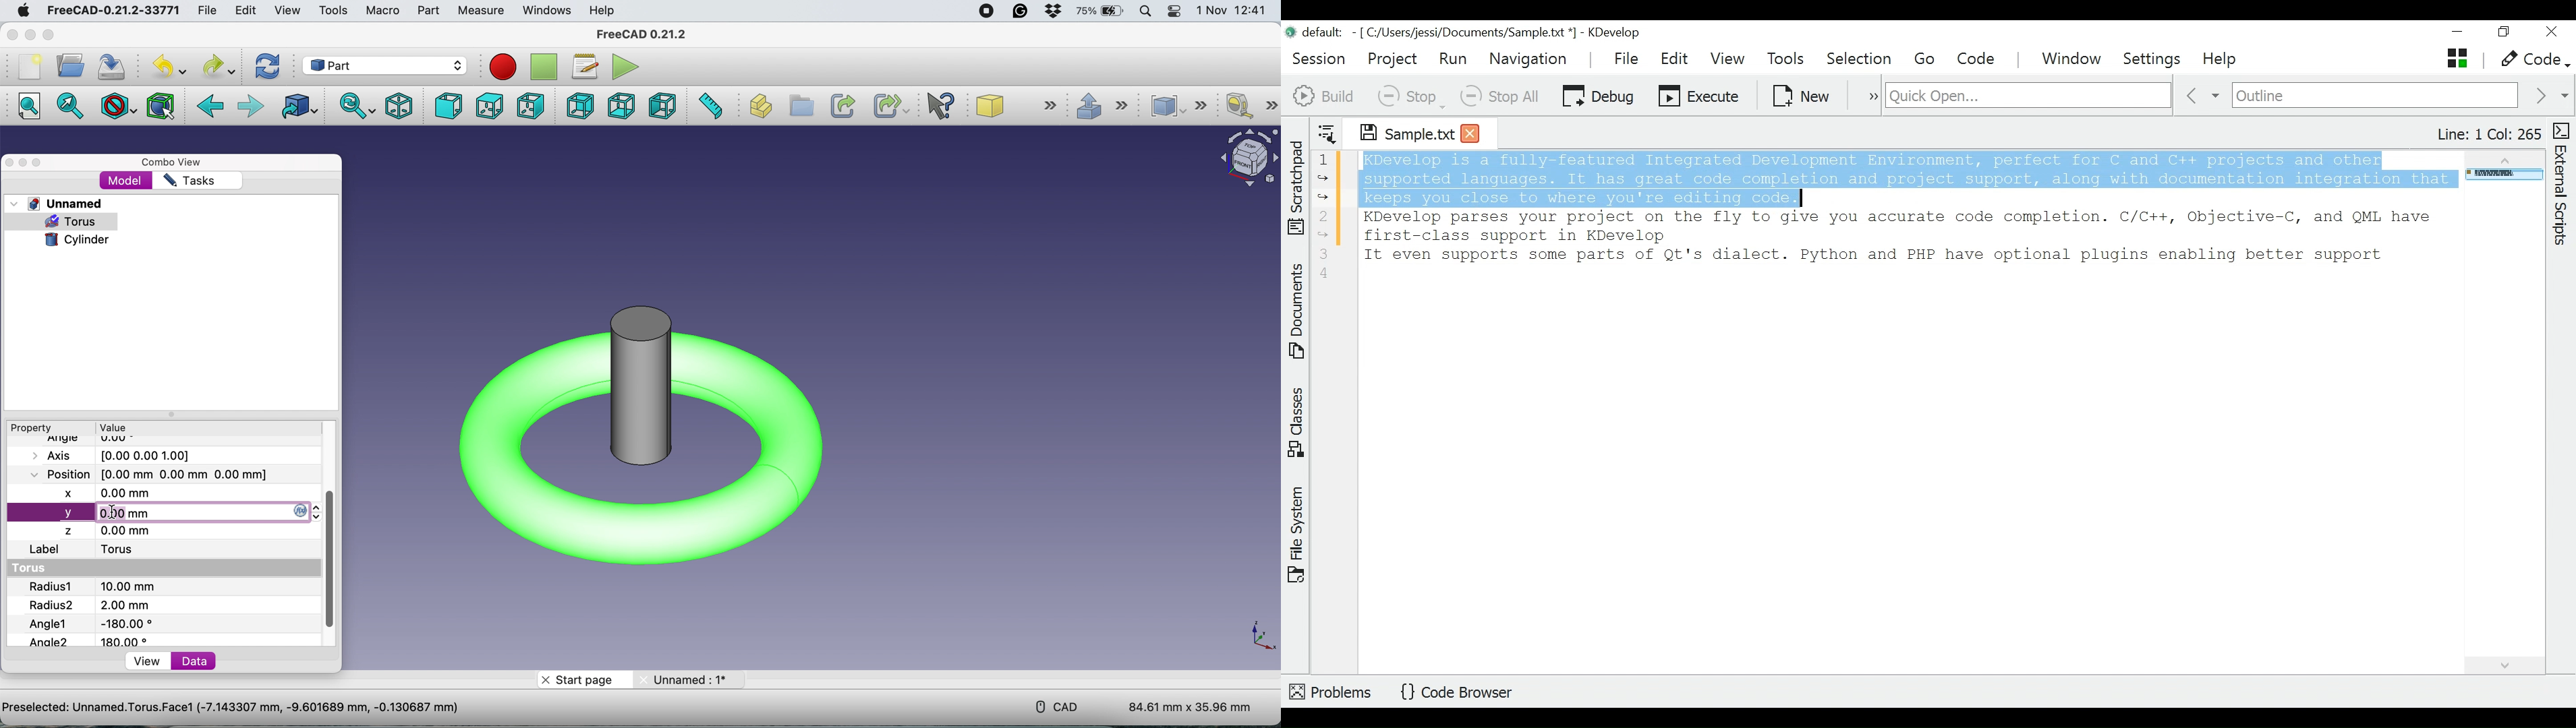 The width and height of the screenshot is (2576, 728). I want to click on Build, so click(1324, 94).